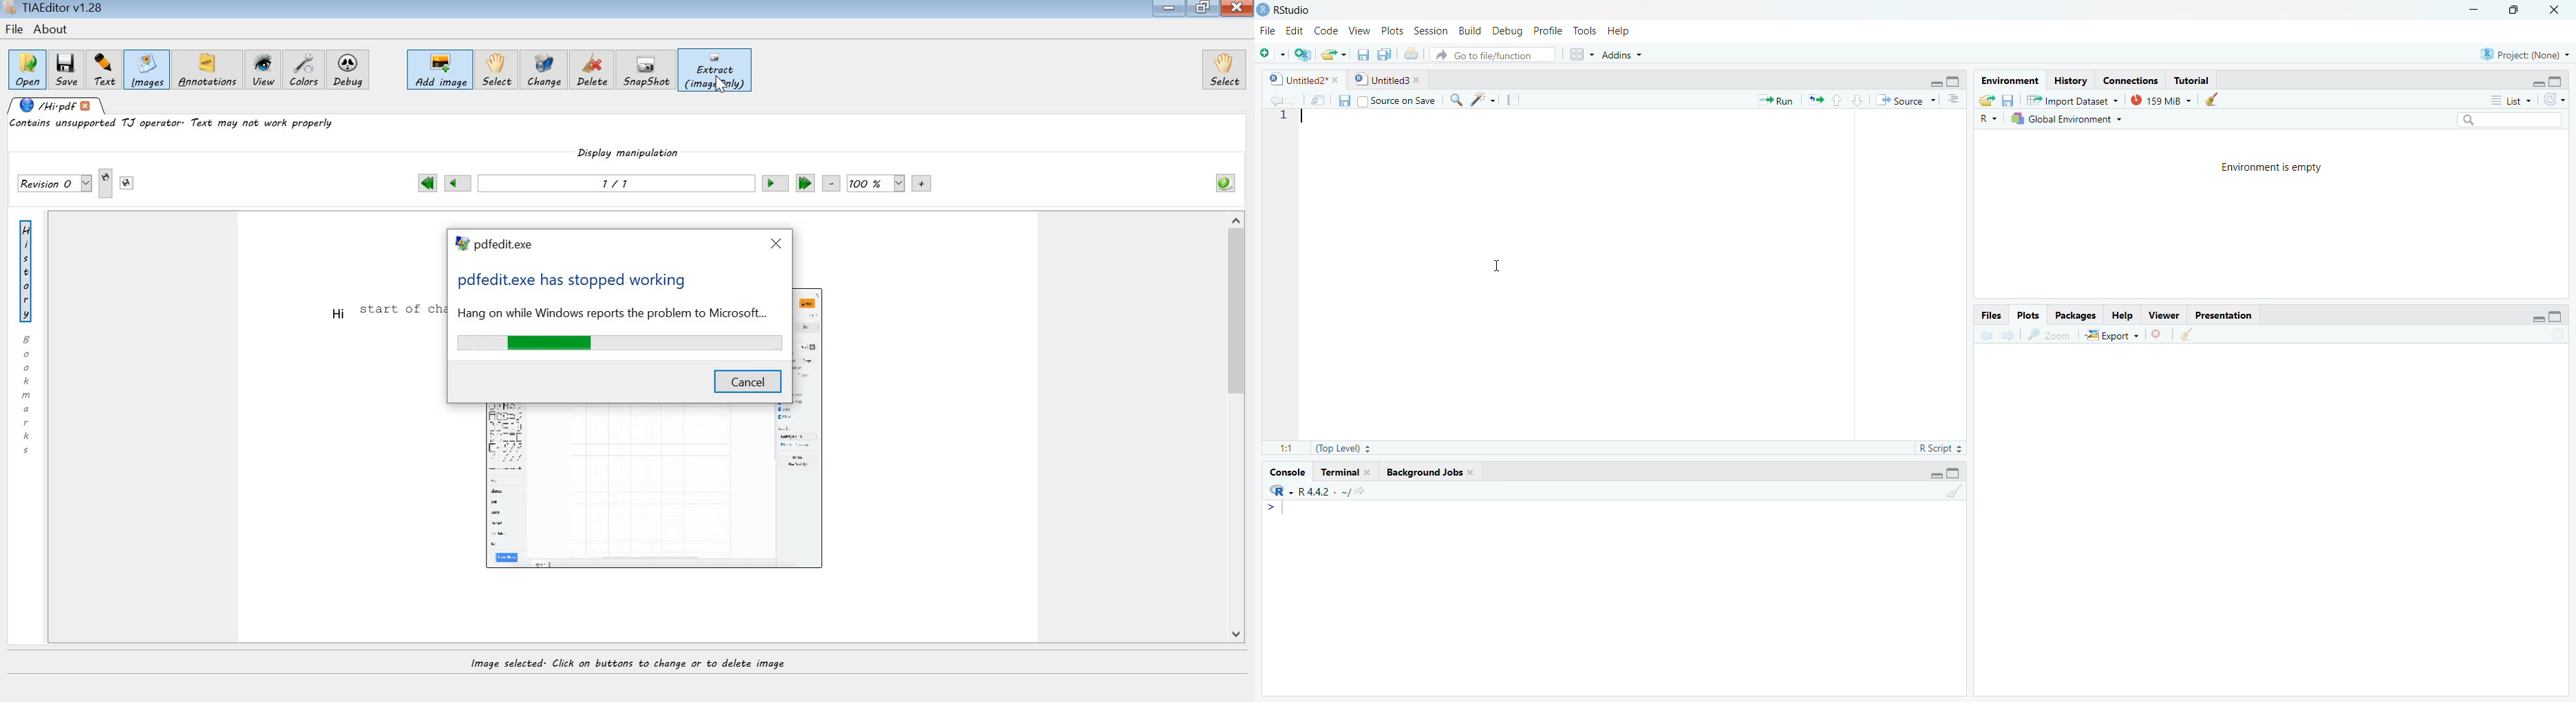  What do you see at coordinates (2513, 10) in the screenshot?
I see `Restore Down` at bounding box center [2513, 10].